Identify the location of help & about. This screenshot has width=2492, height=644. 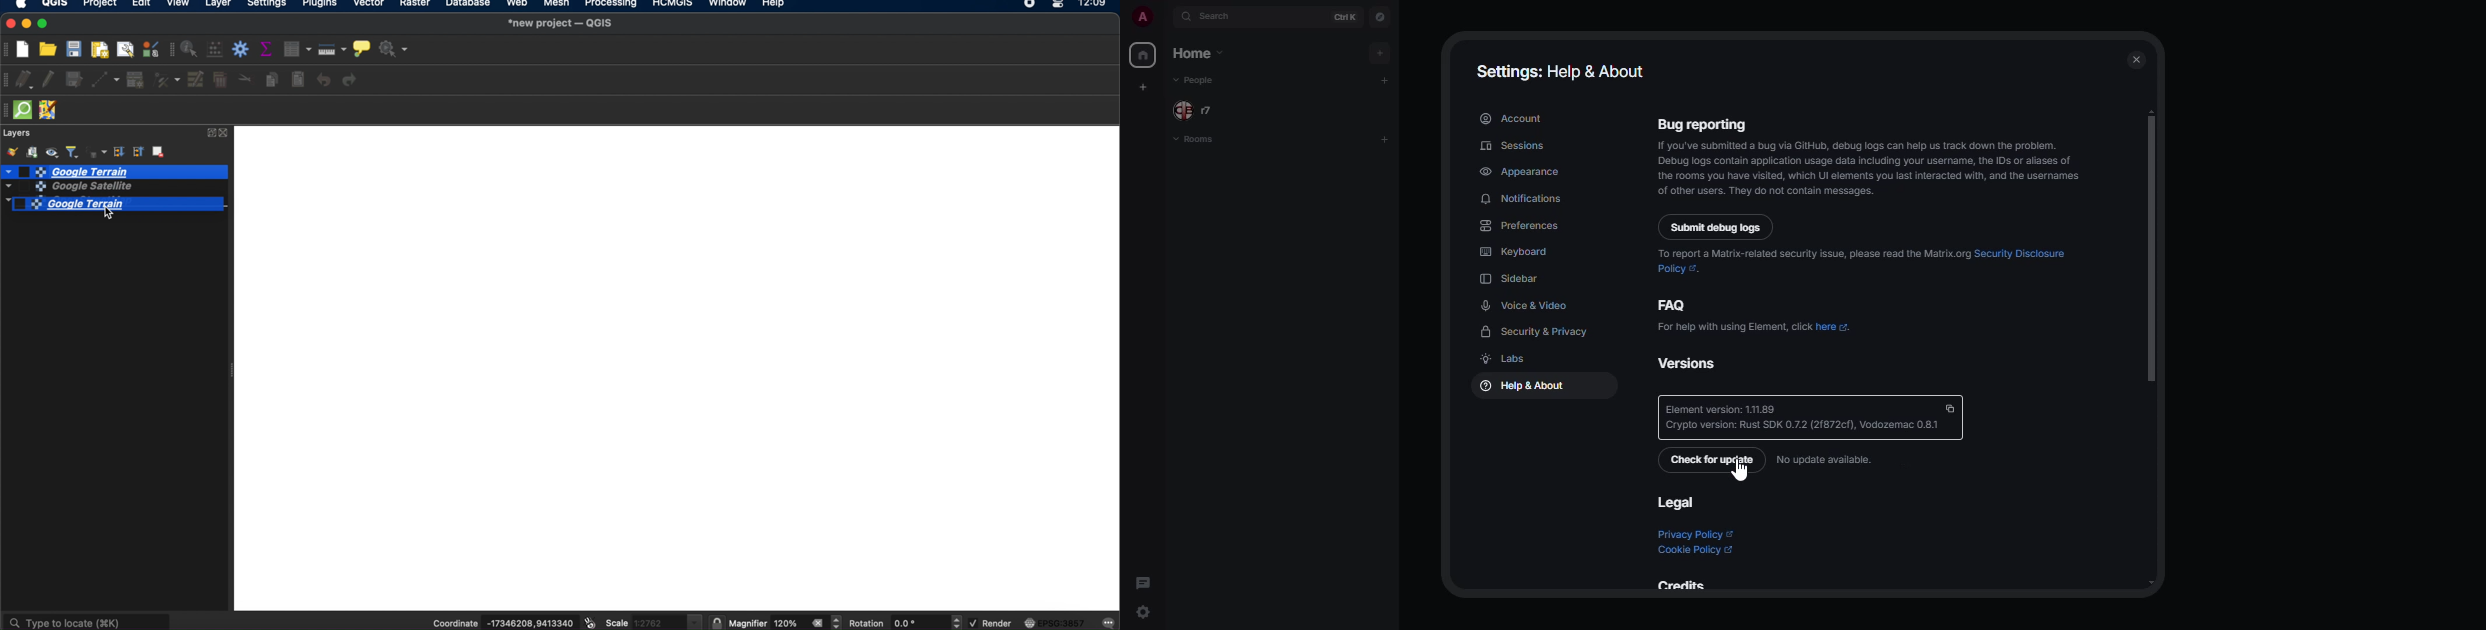
(1529, 385).